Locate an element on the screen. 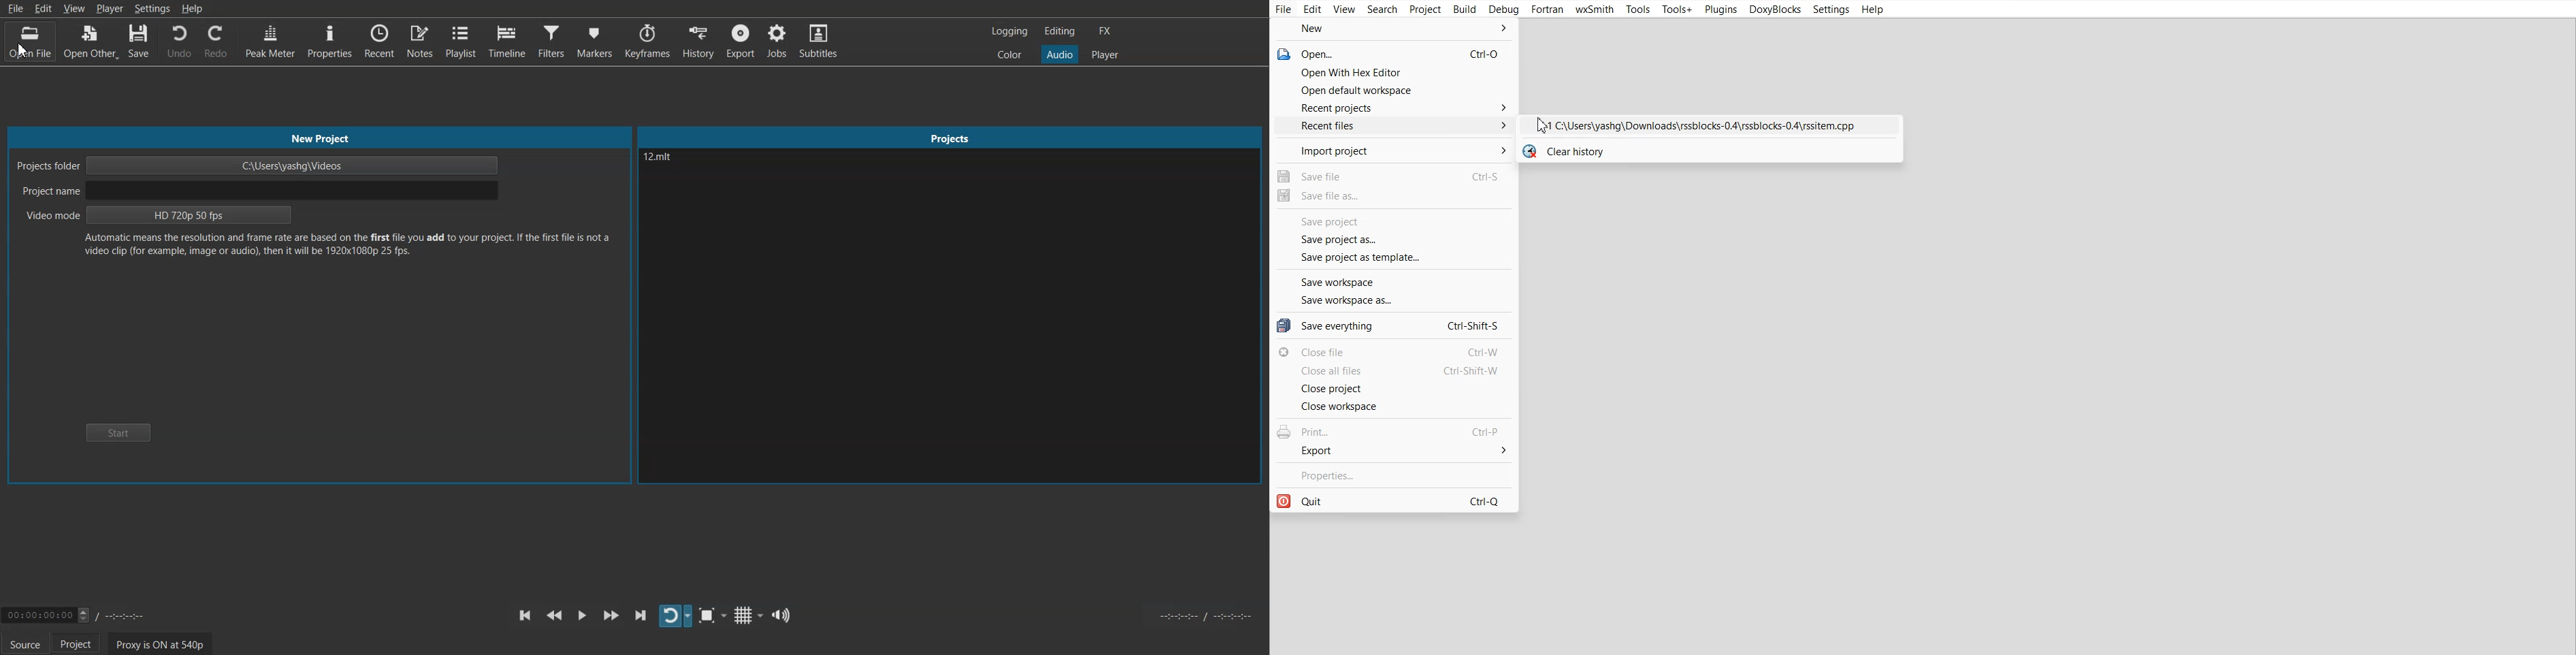  Build is located at coordinates (1465, 9).